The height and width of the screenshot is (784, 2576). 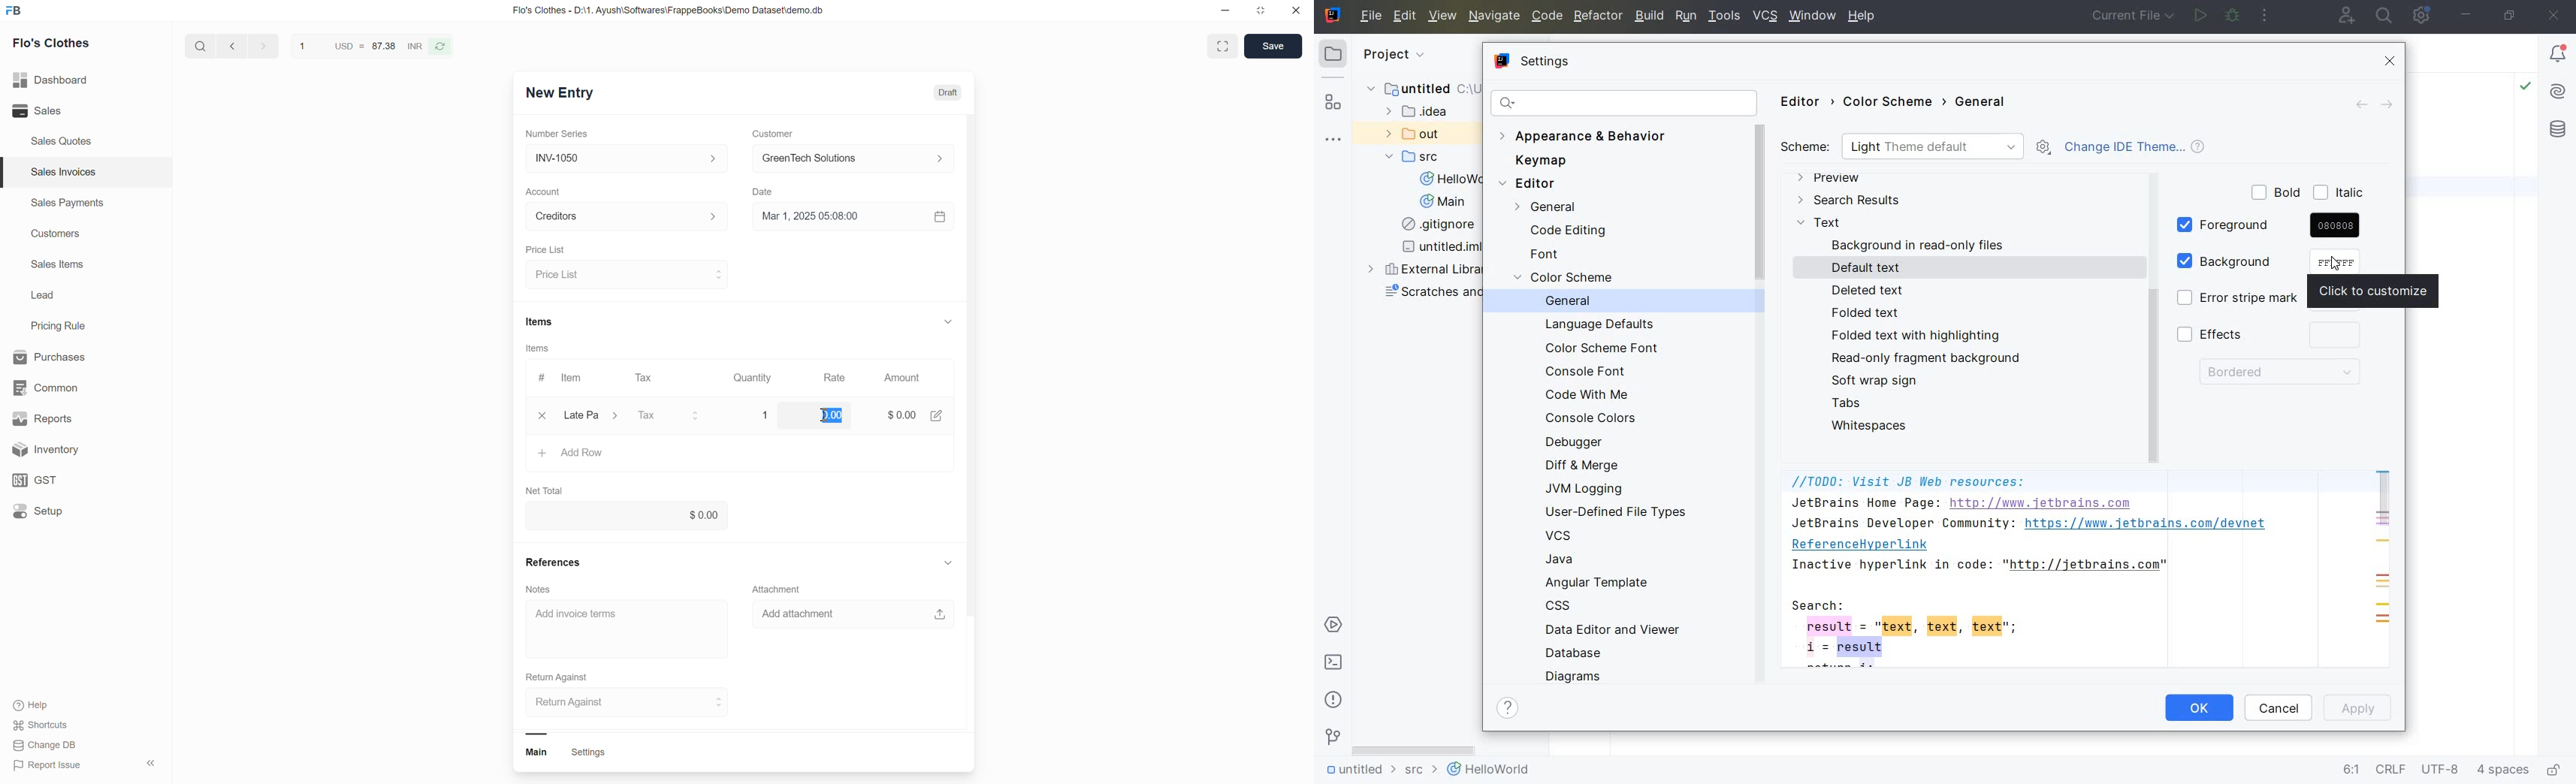 I want to click on Sales Items, so click(x=58, y=265).